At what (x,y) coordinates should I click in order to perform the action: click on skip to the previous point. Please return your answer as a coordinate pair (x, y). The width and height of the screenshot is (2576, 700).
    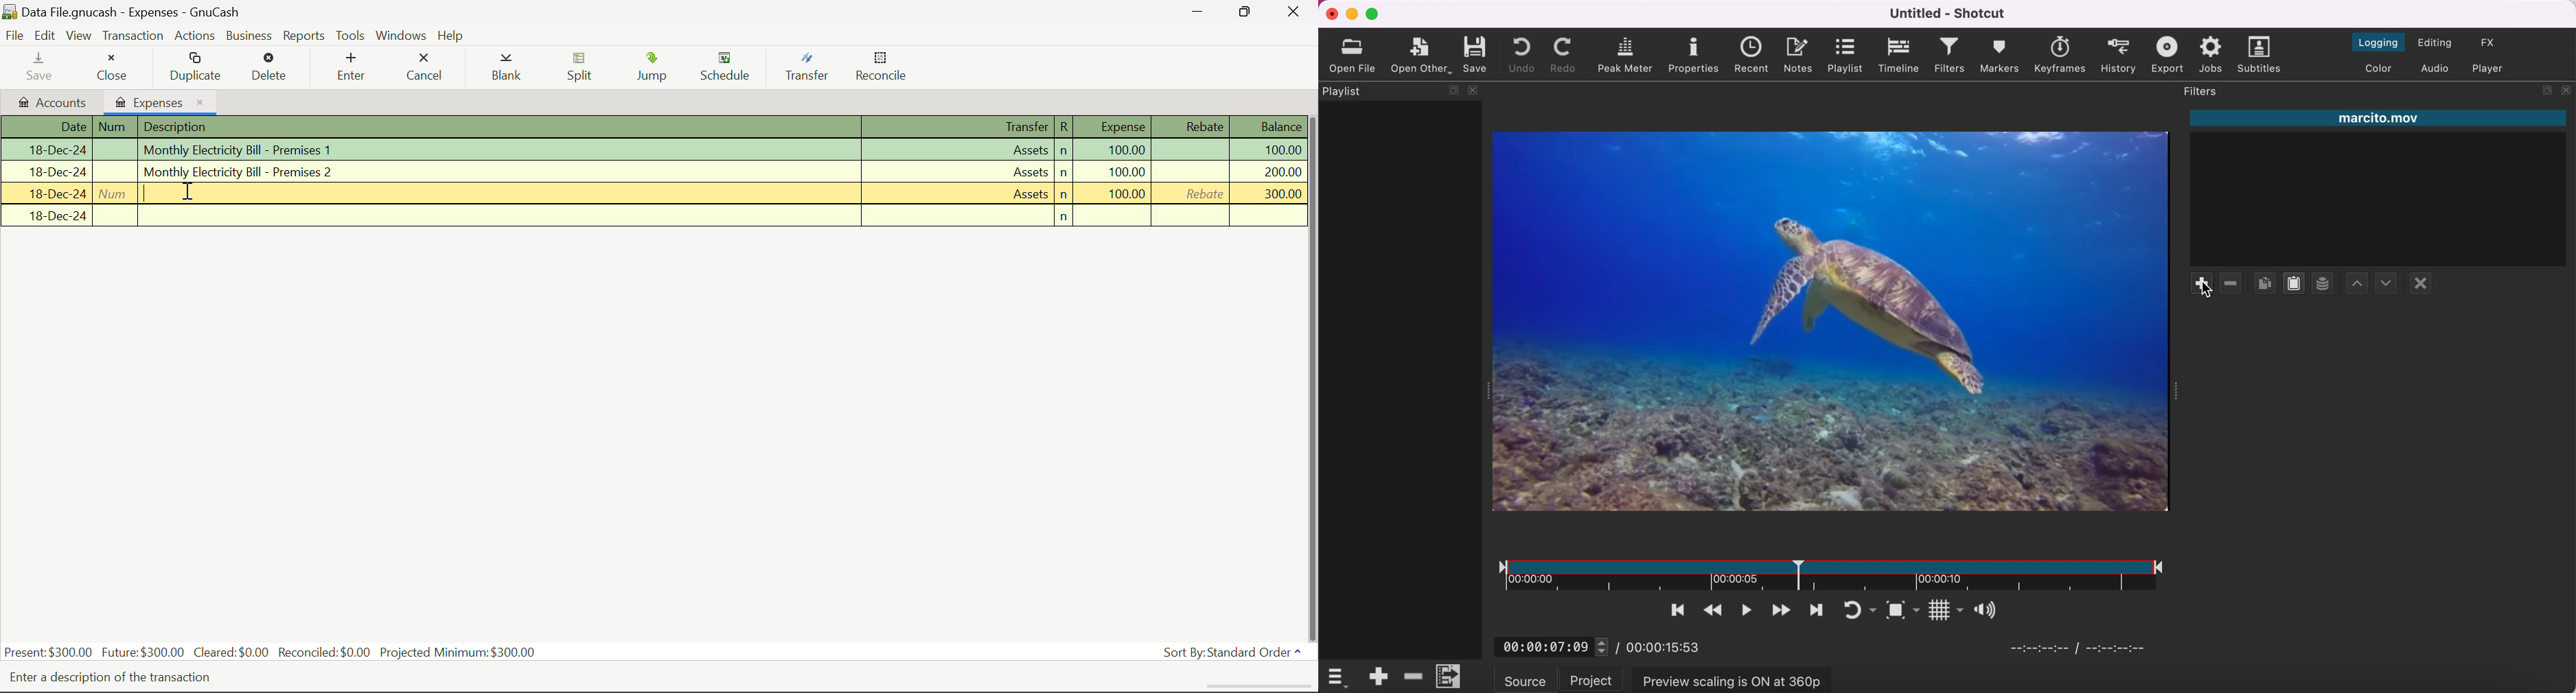
    Looking at the image, I should click on (1671, 610).